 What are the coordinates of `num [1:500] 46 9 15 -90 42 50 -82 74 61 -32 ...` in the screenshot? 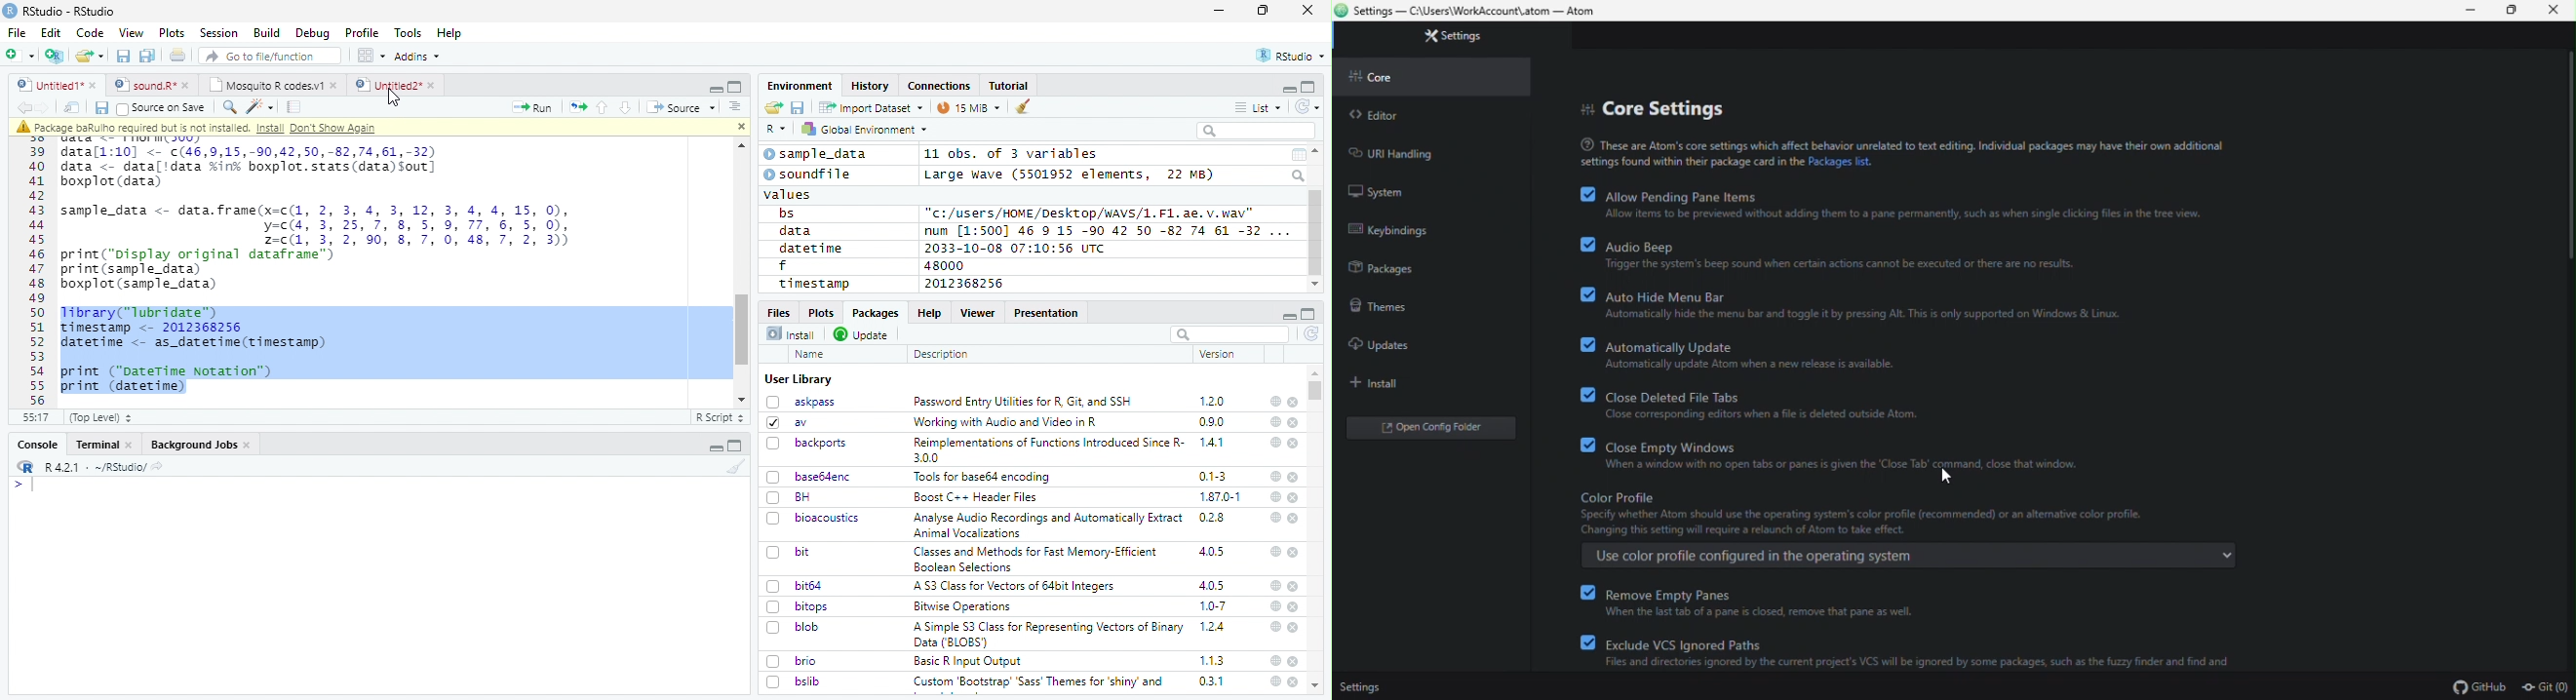 It's located at (1107, 230).